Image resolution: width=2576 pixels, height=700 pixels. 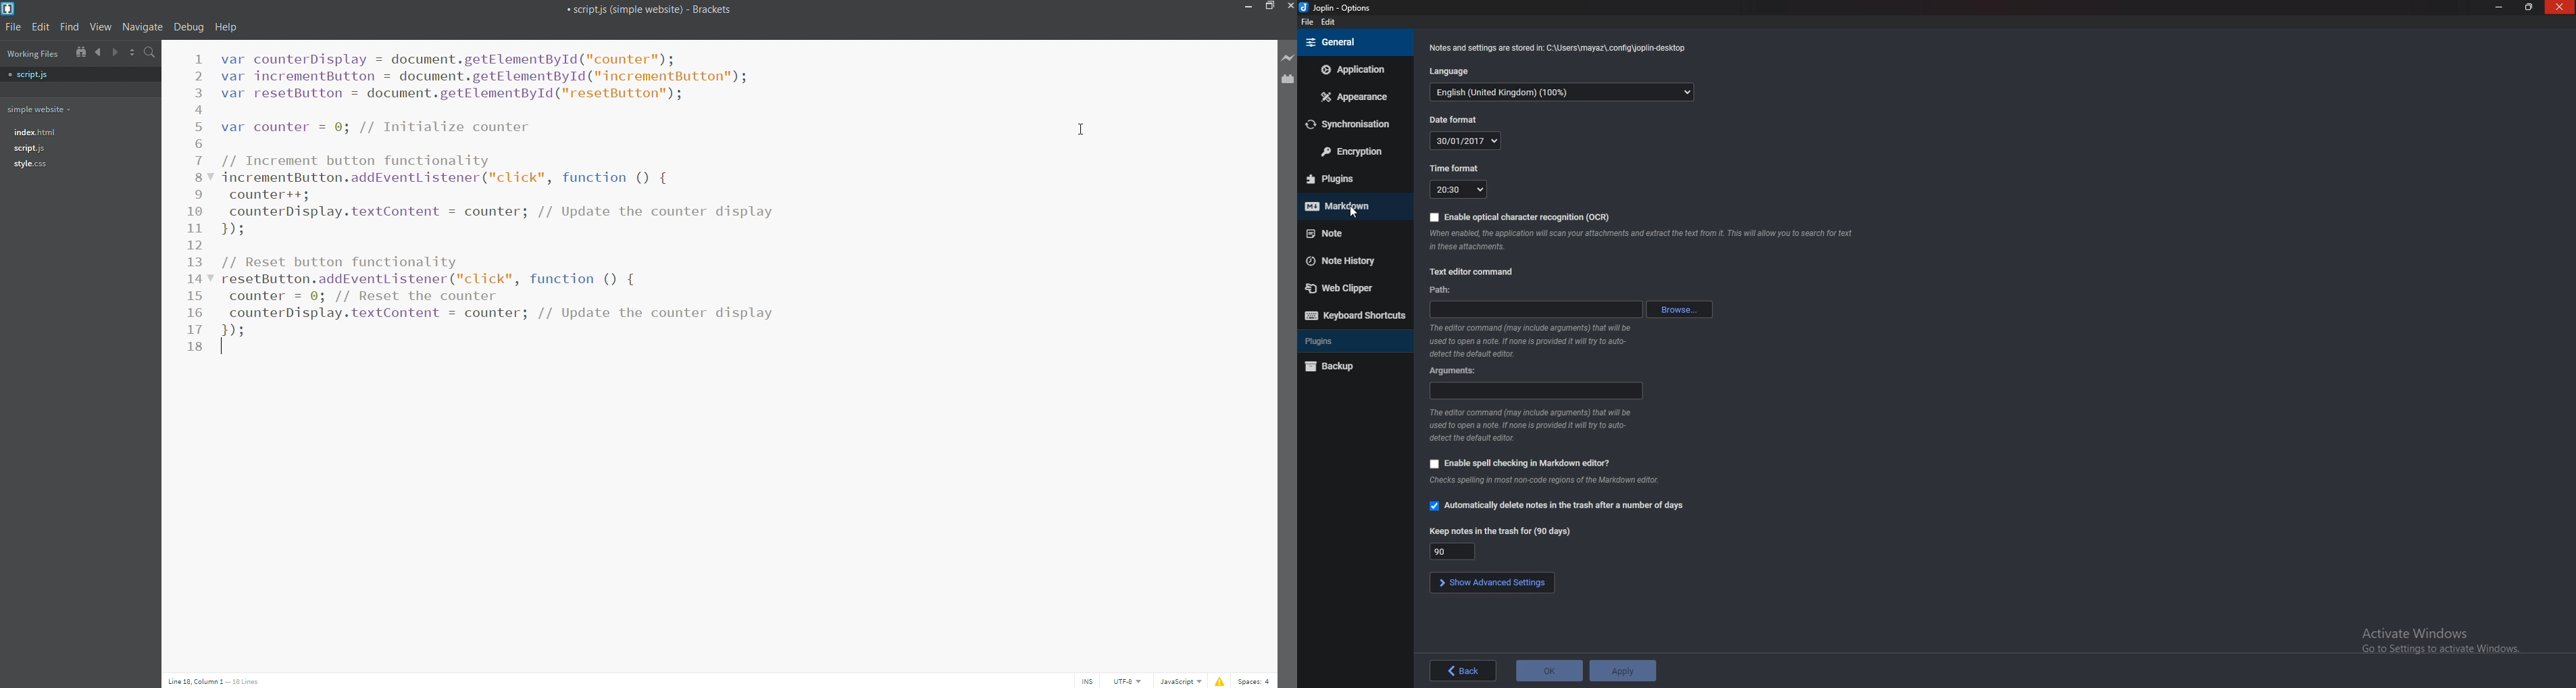 What do you see at coordinates (42, 109) in the screenshot?
I see `current folder` at bounding box center [42, 109].